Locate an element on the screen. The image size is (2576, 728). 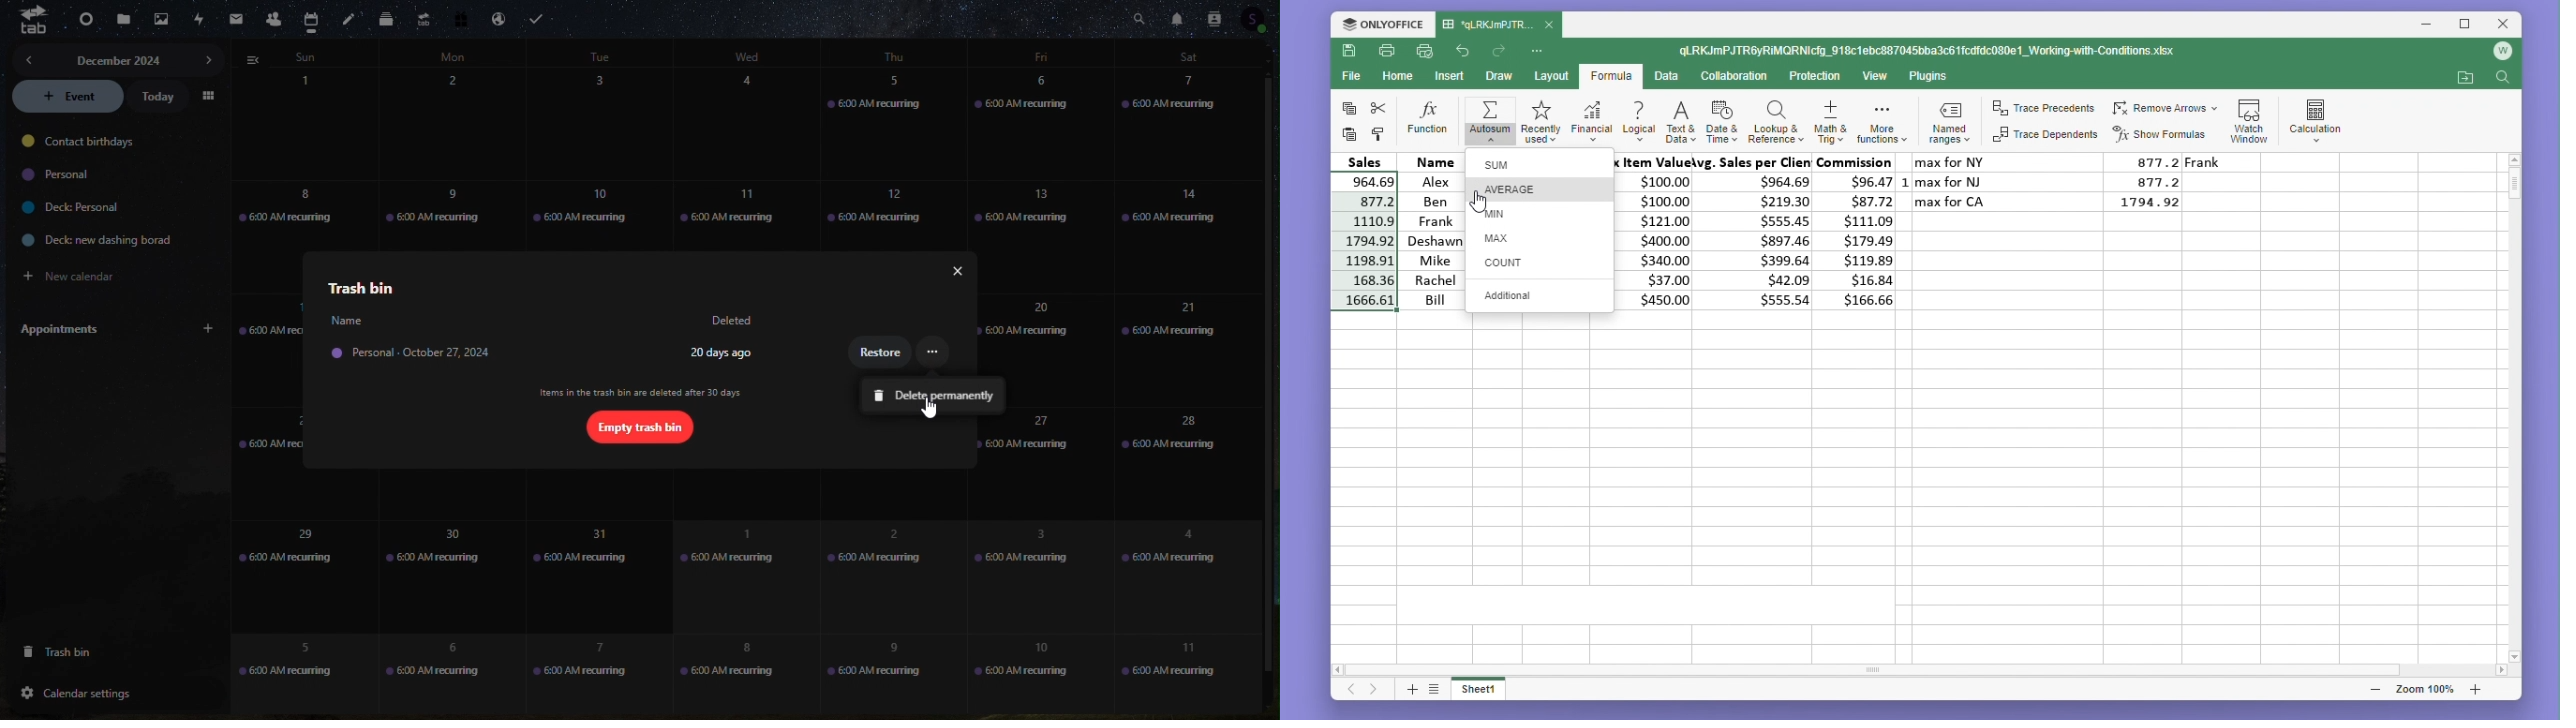
restore is located at coordinates (882, 355).